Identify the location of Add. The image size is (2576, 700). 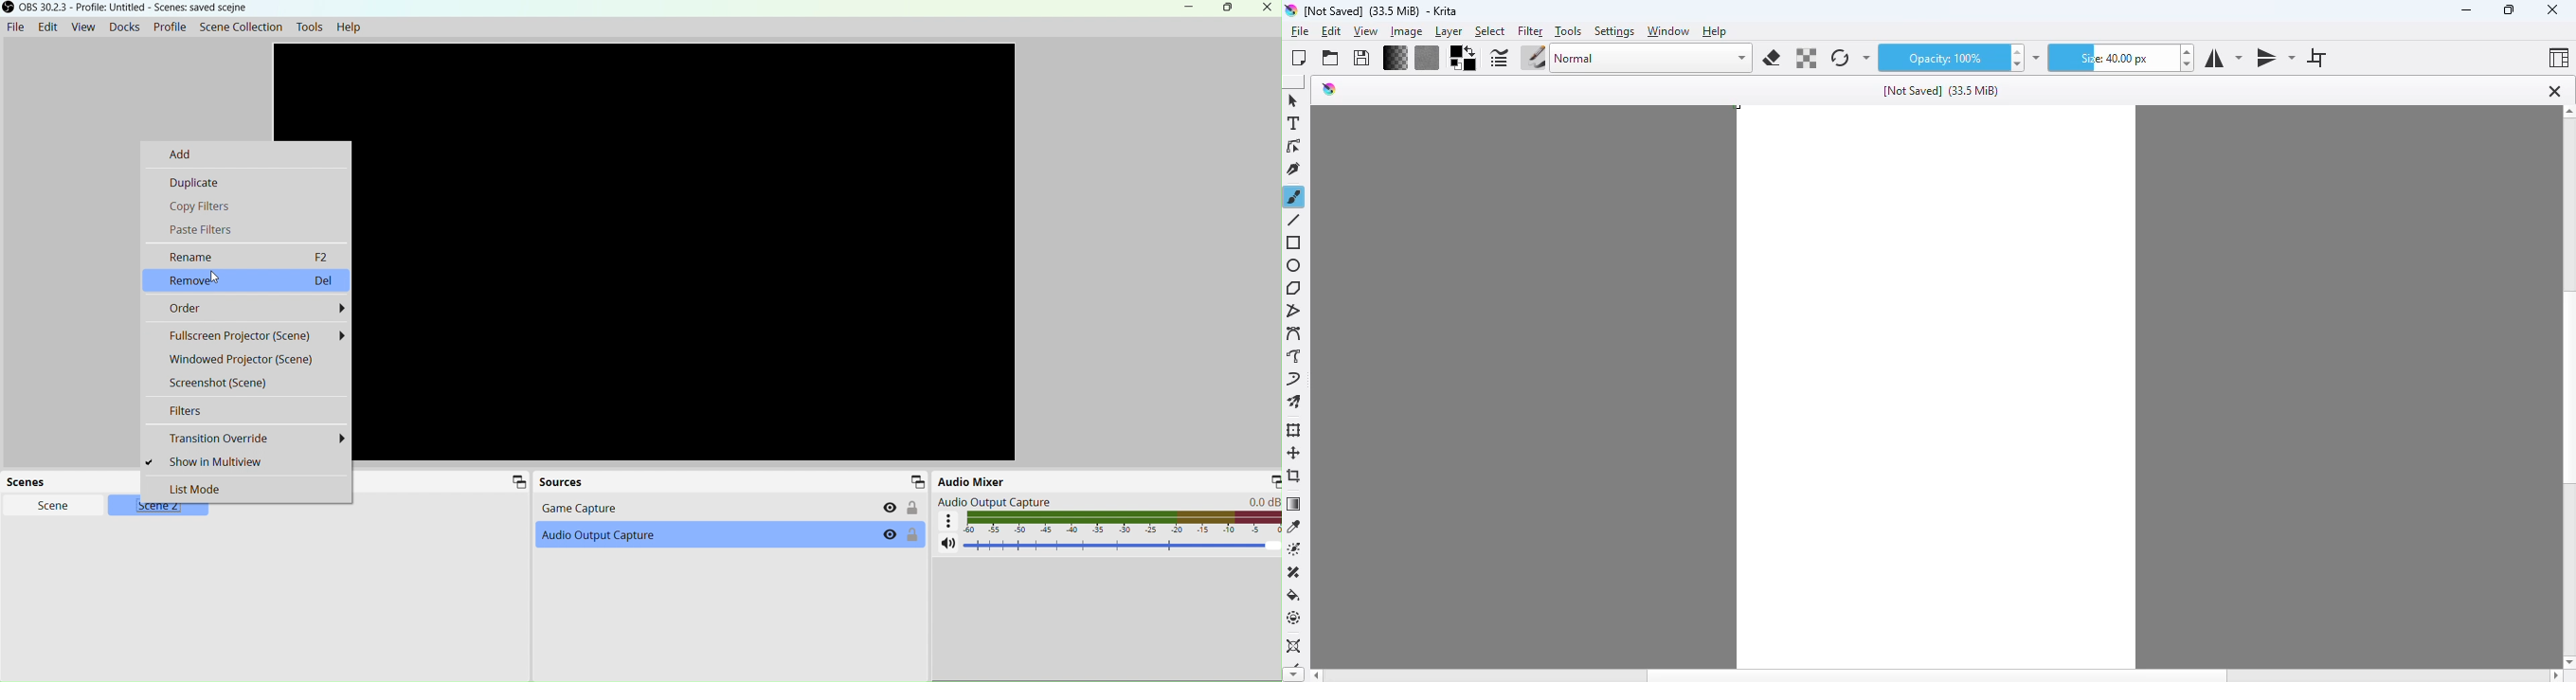
(246, 153).